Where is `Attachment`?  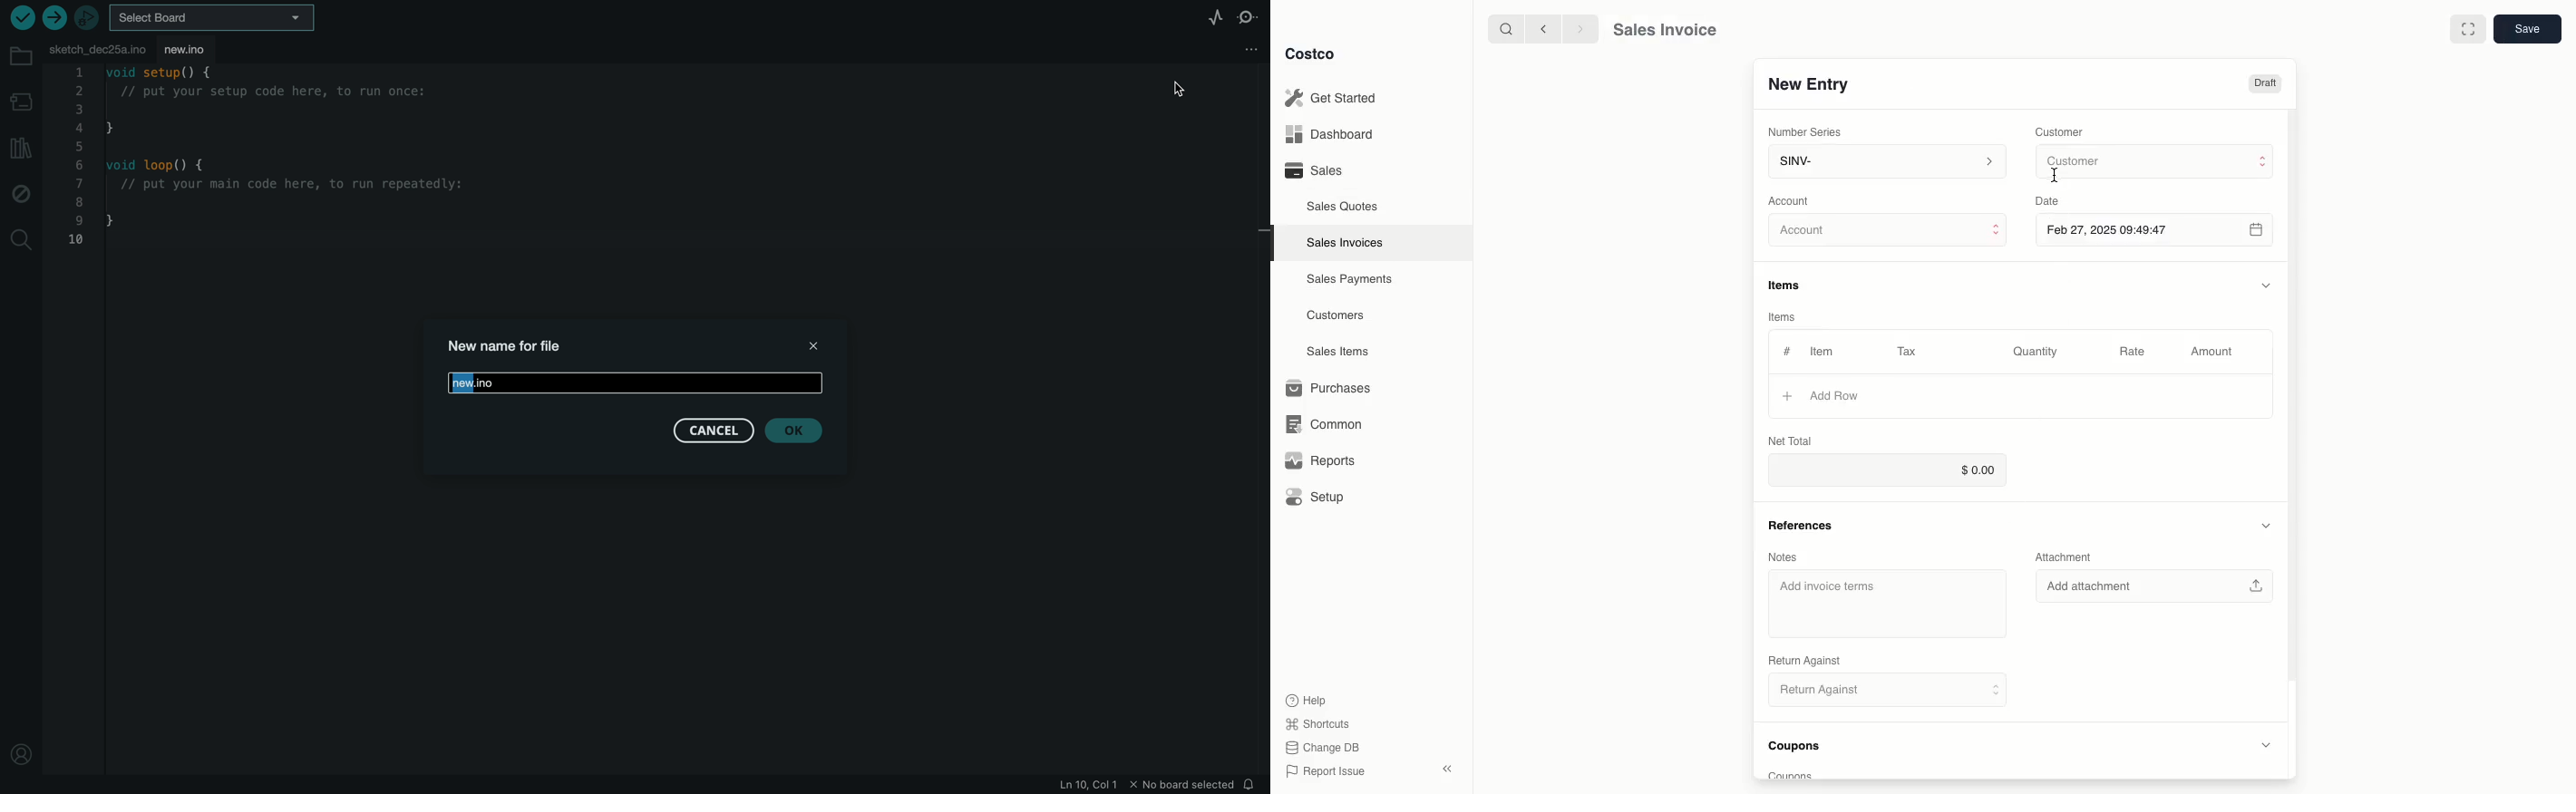
Attachment is located at coordinates (2069, 557).